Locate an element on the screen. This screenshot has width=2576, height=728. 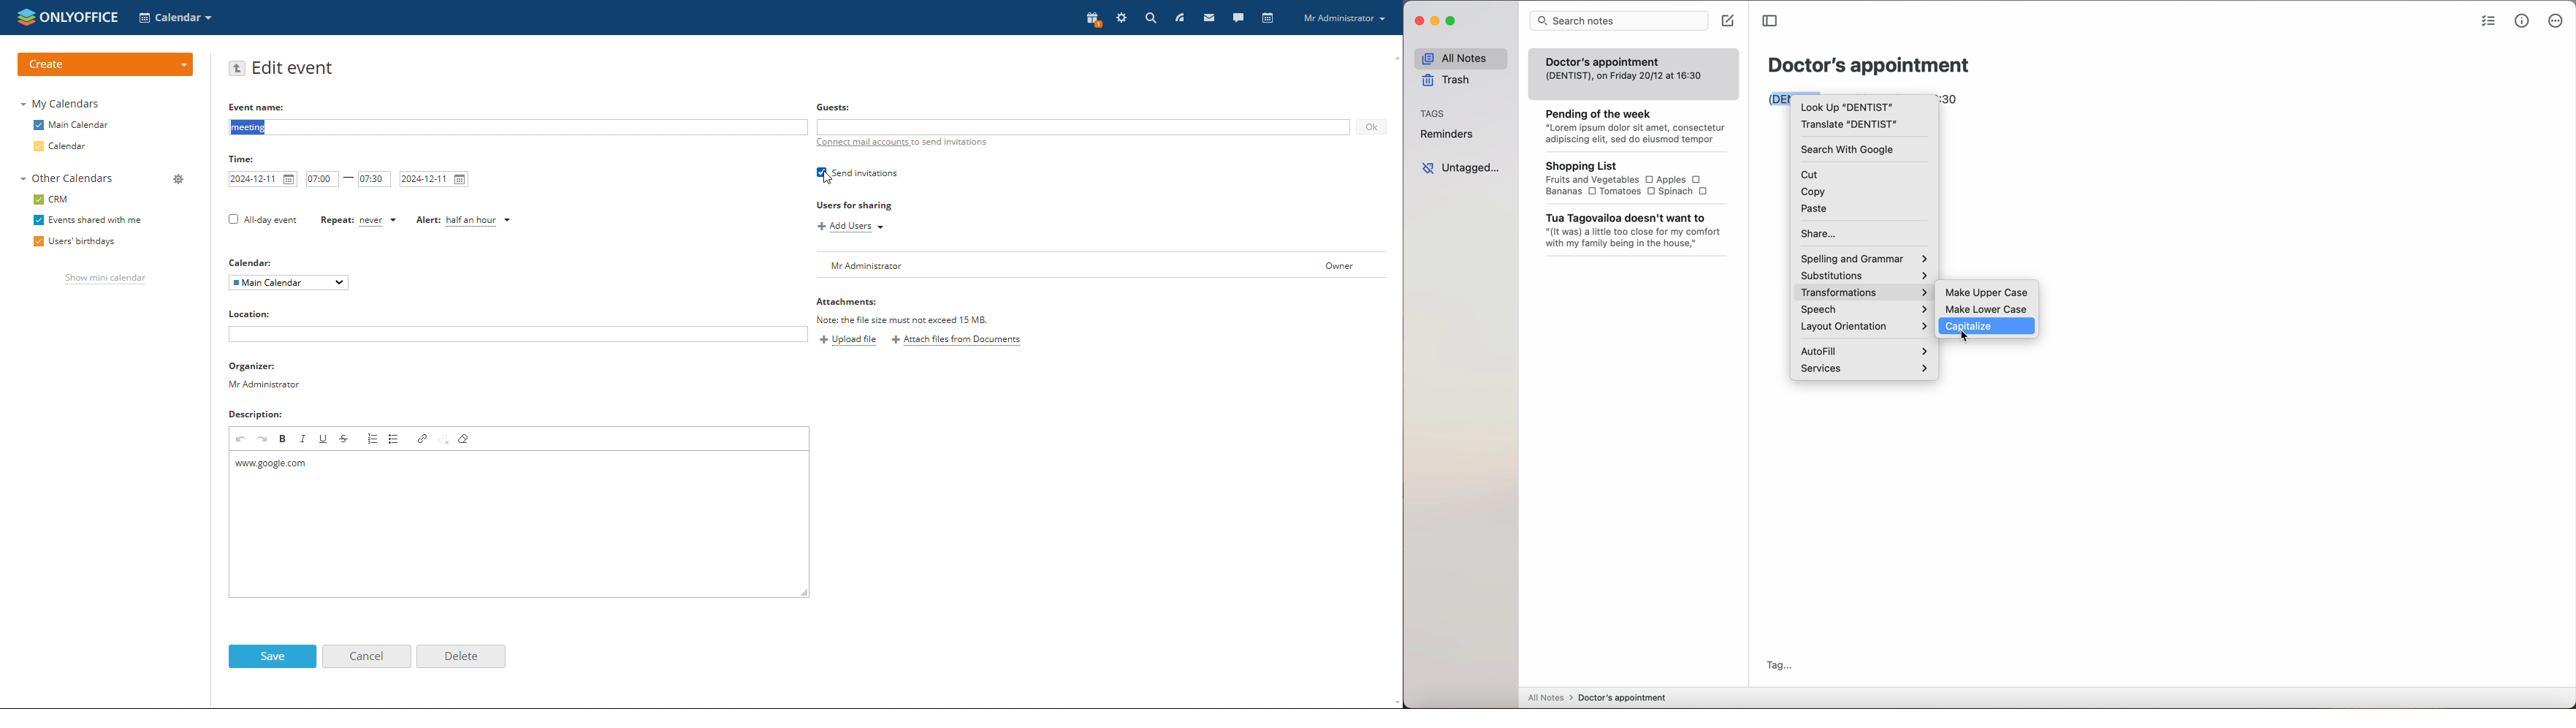
users' birthdays is located at coordinates (74, 242).